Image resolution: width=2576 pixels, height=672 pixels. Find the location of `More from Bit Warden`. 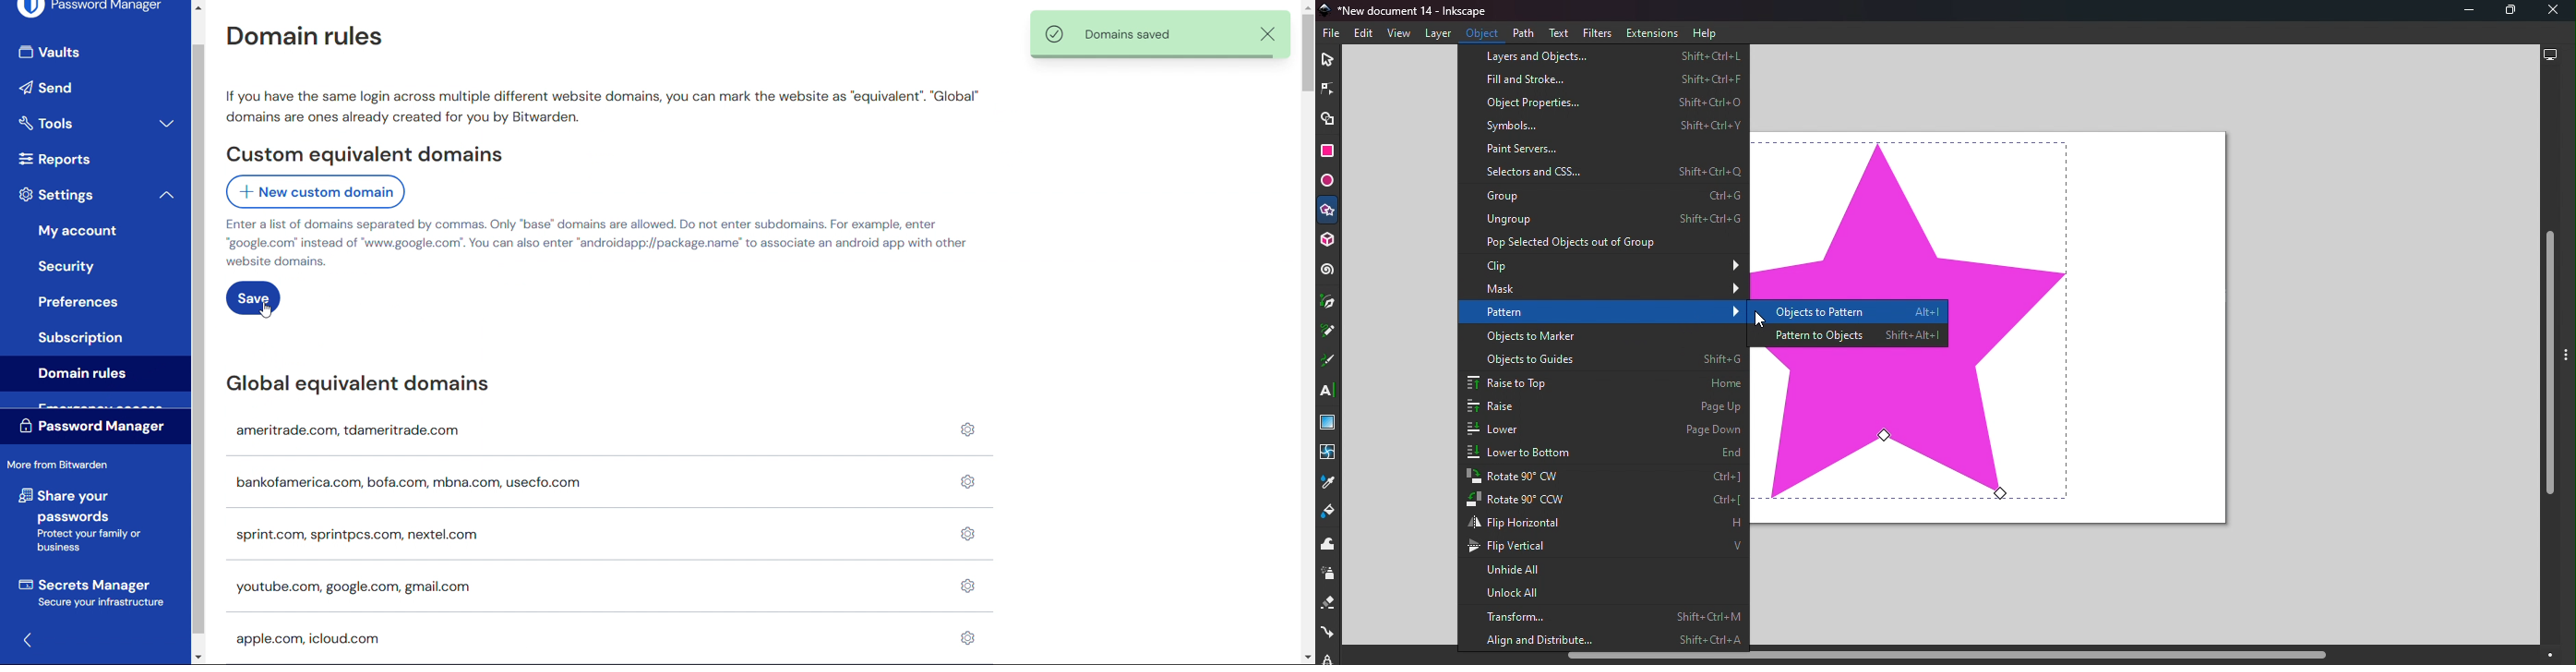

More from Bit Warden is located at coordinates (60, 466).